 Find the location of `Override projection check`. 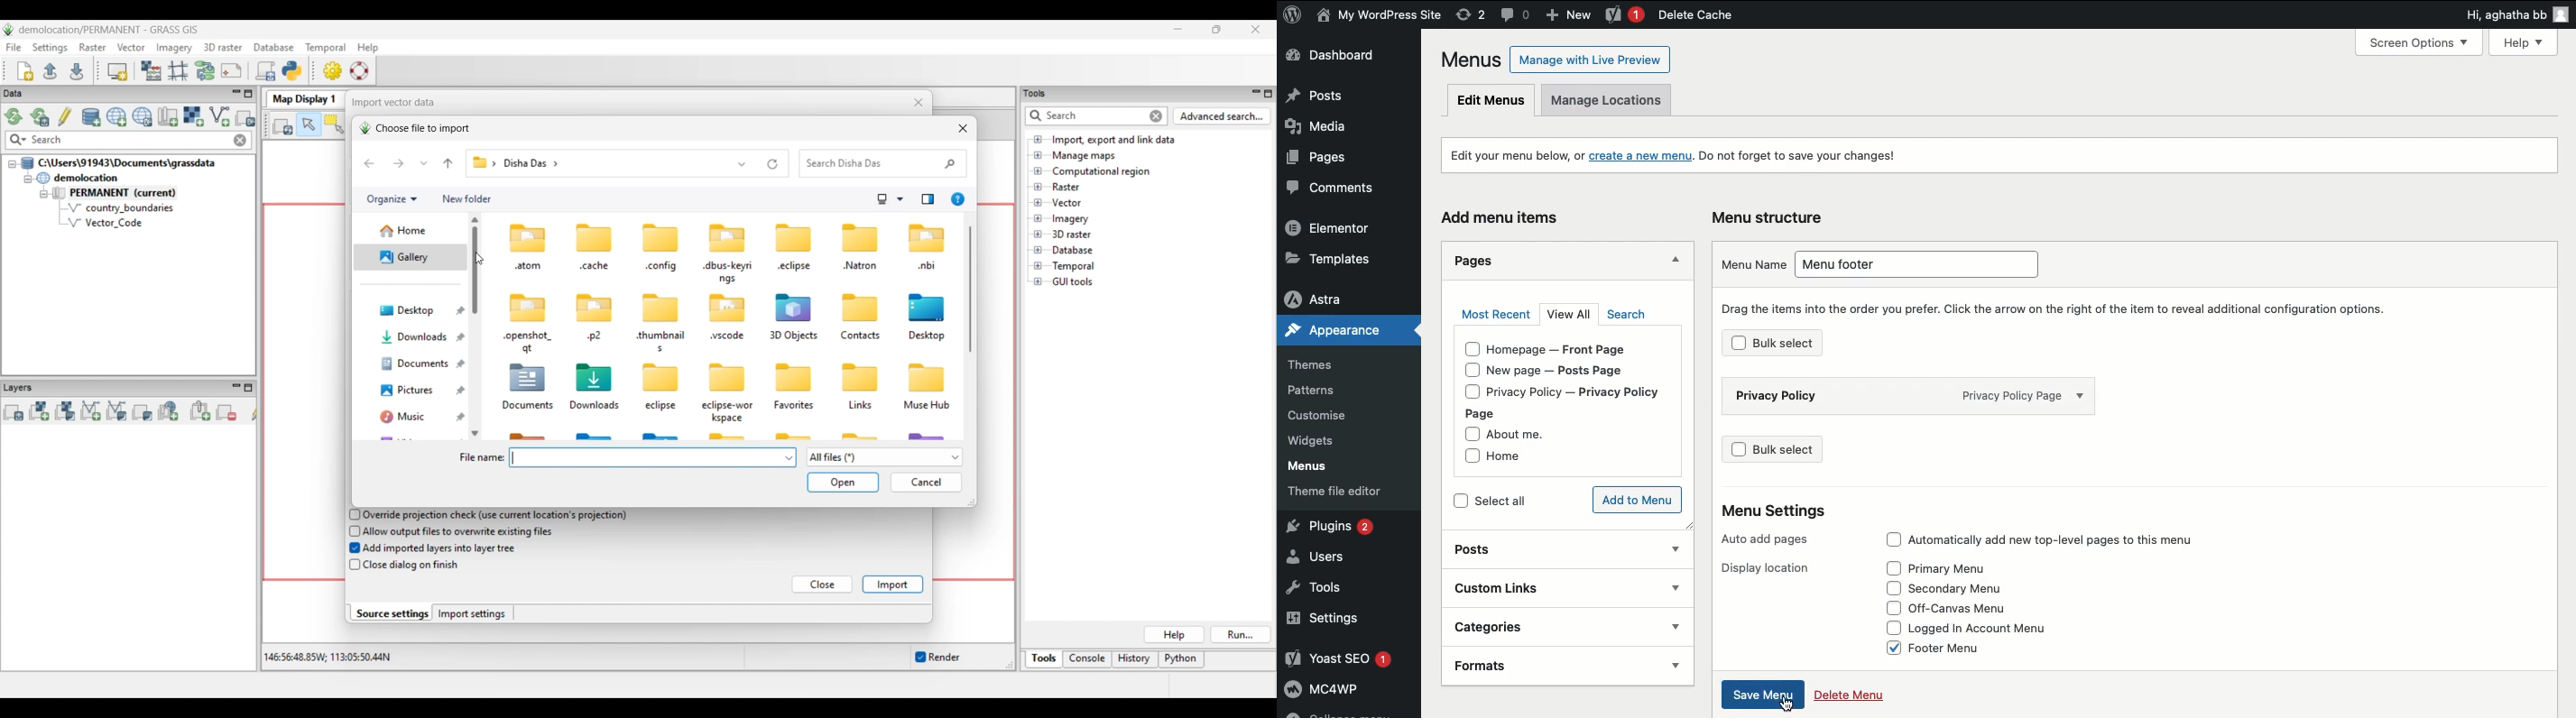

Override projection check is located at coordinates (495, 515).